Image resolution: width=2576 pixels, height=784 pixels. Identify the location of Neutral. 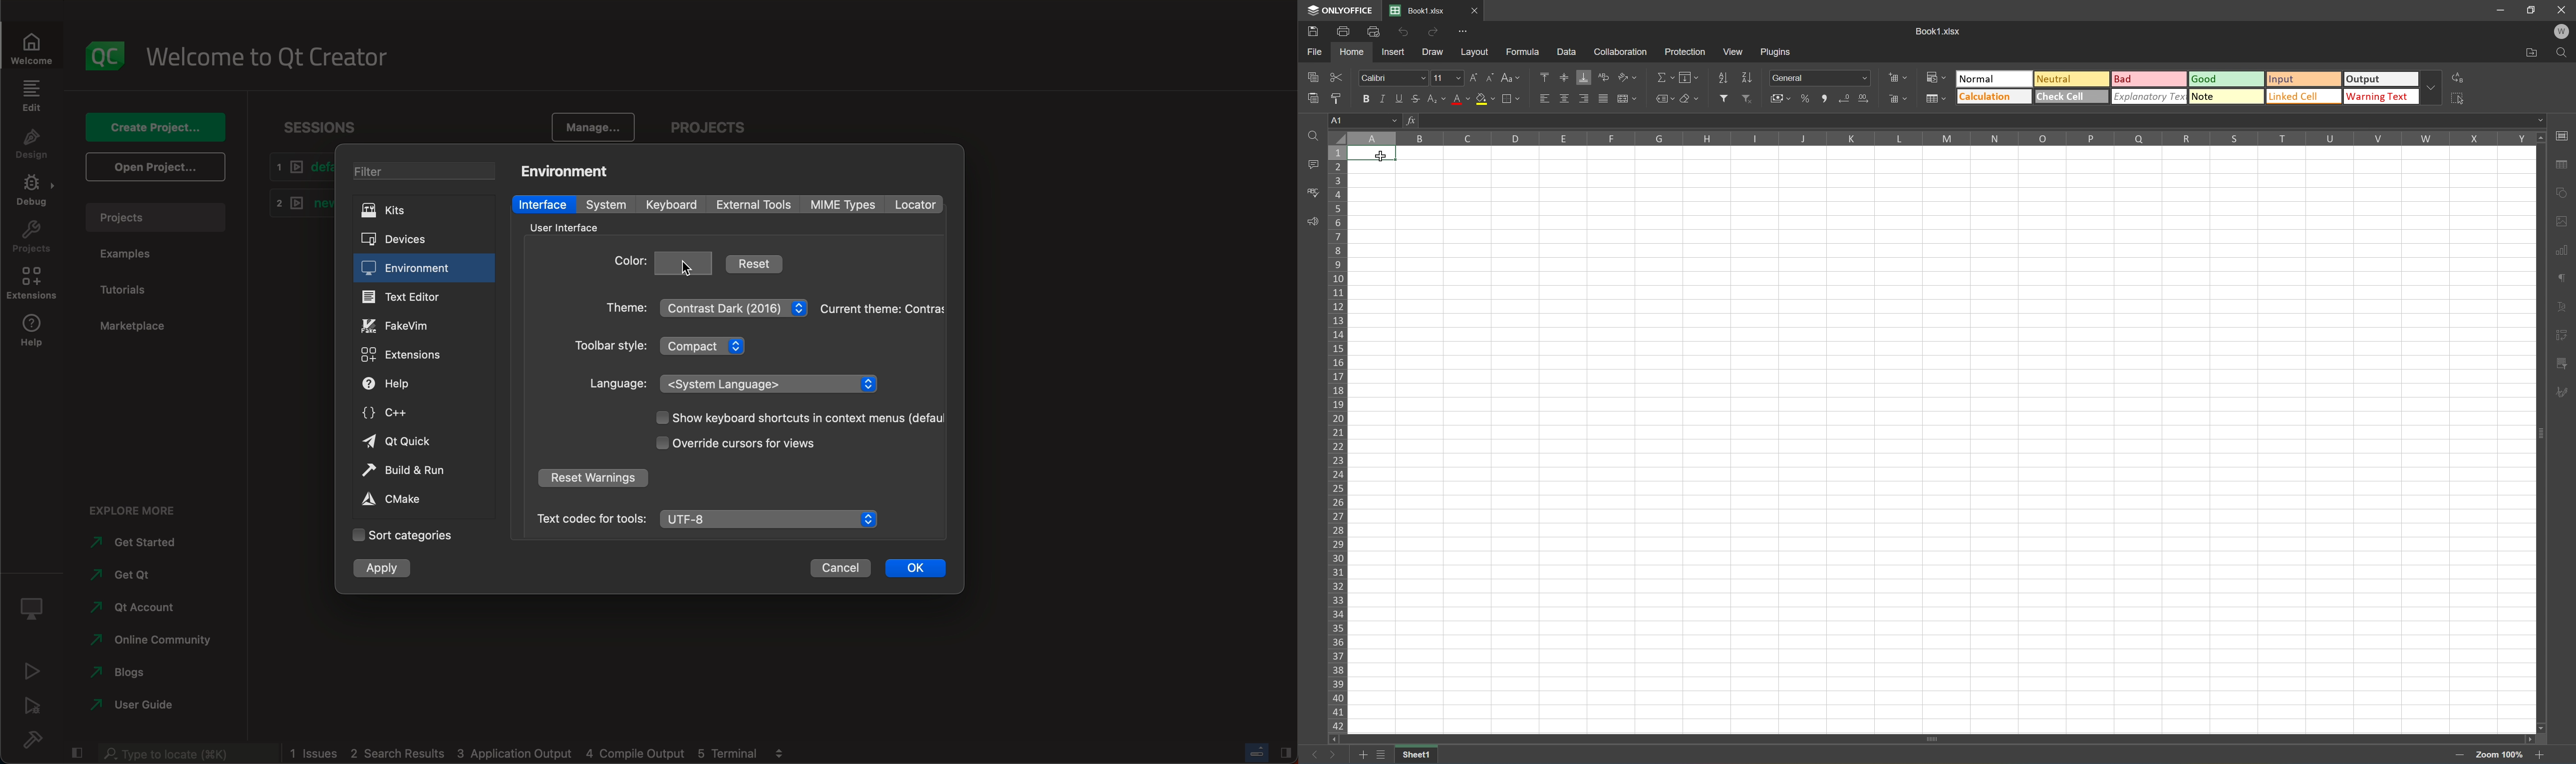
(2069, 77).